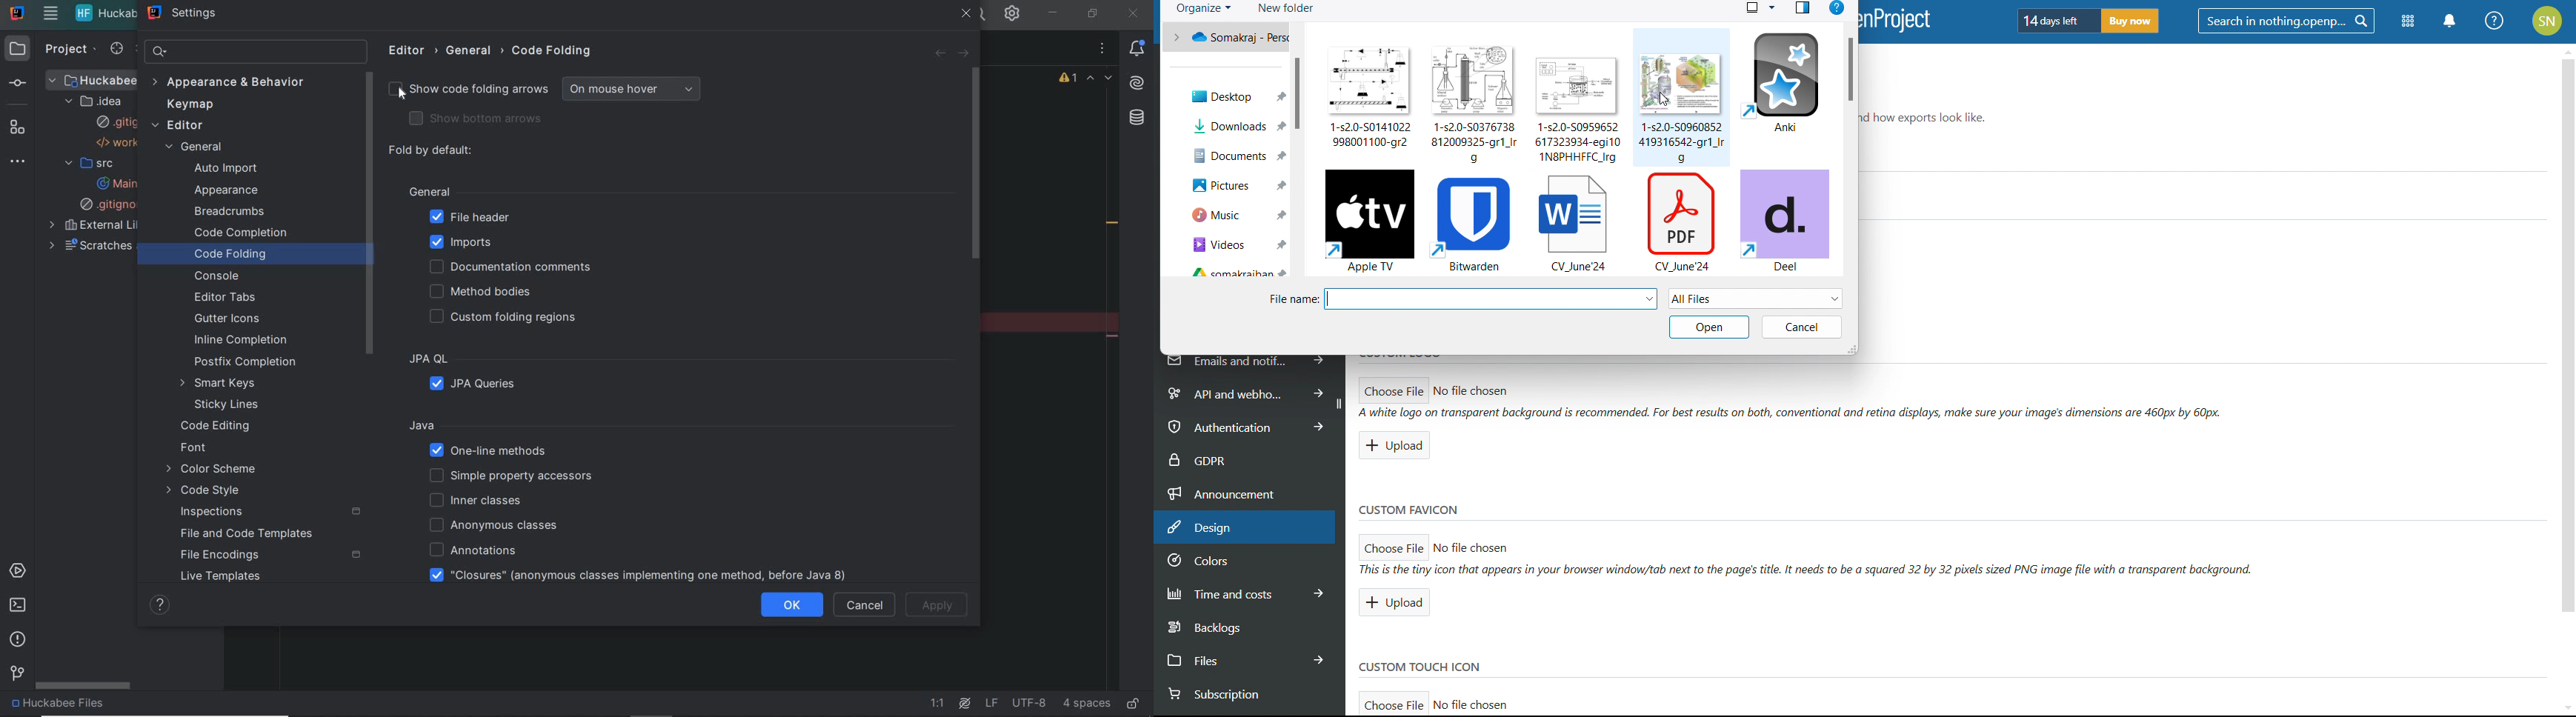 Image resolution: width=2576 pixels, height=728 pixels. Describe the element at coordinates (1087, 703) in the screenshot. I see `indent` at that location.